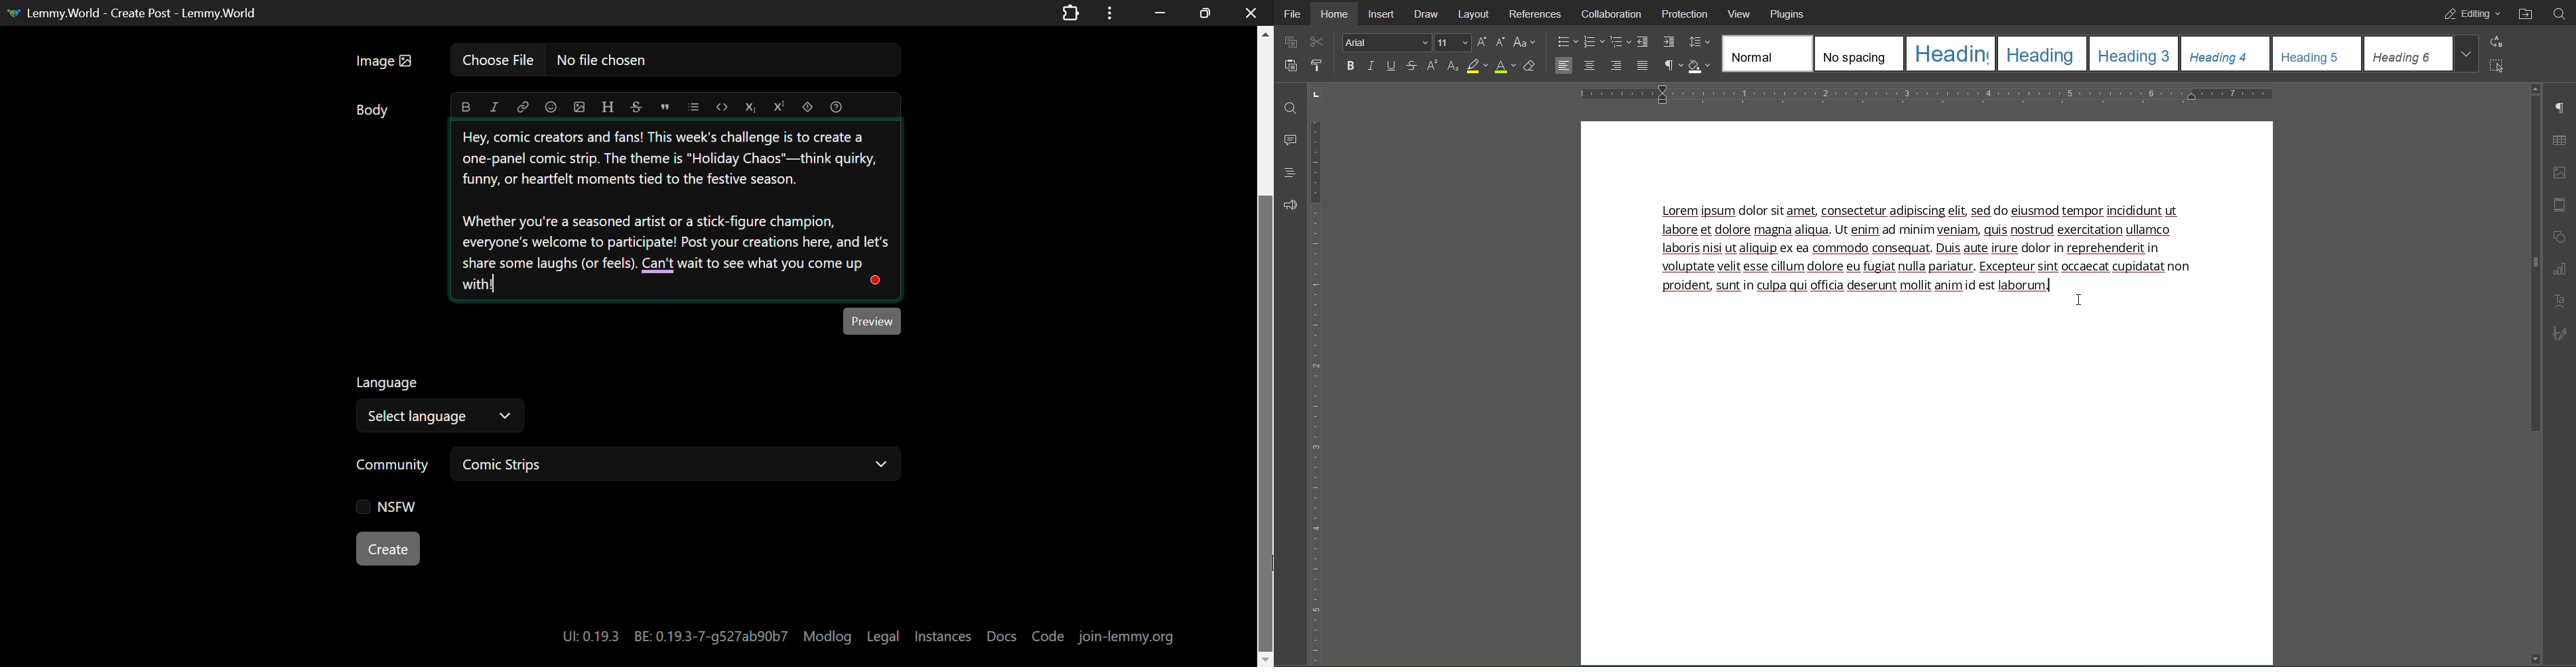 The width and height of the screenshot is (2576, 672). Describe the element at coordinates (394, 463) in the screenshot. I see `Community` at that location.